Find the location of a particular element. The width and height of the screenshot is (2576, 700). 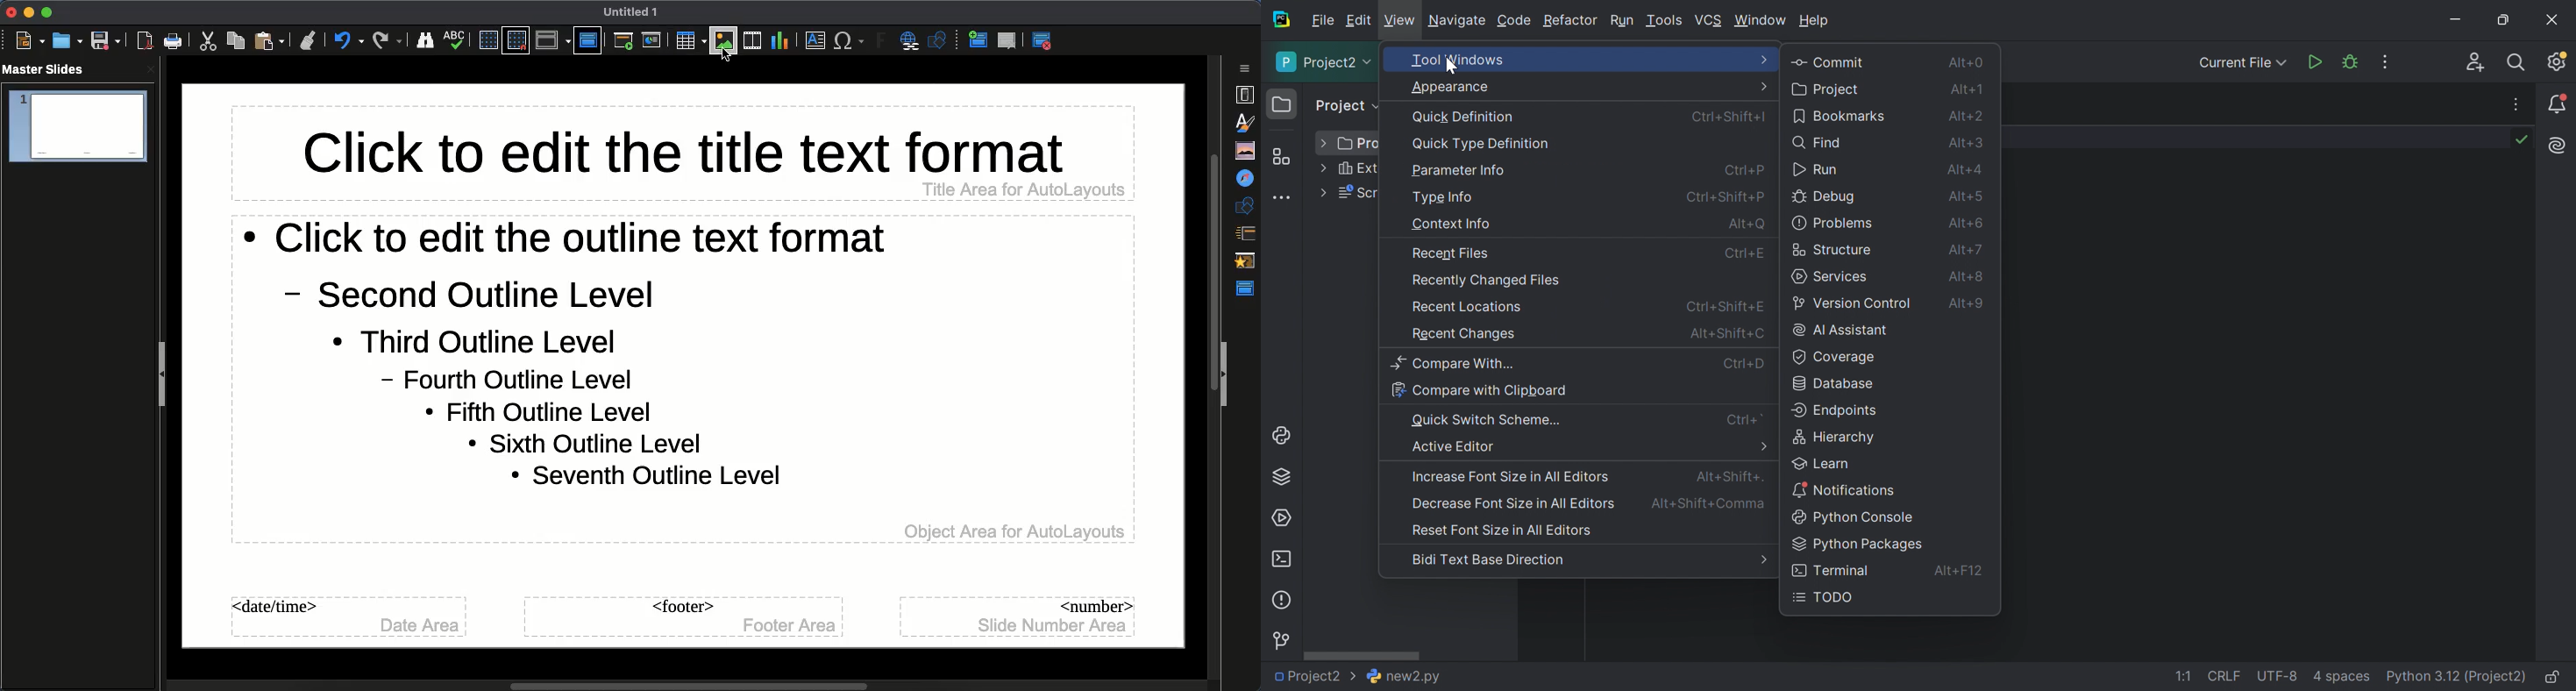

Start from first slide is located at coordinates (625, 43).